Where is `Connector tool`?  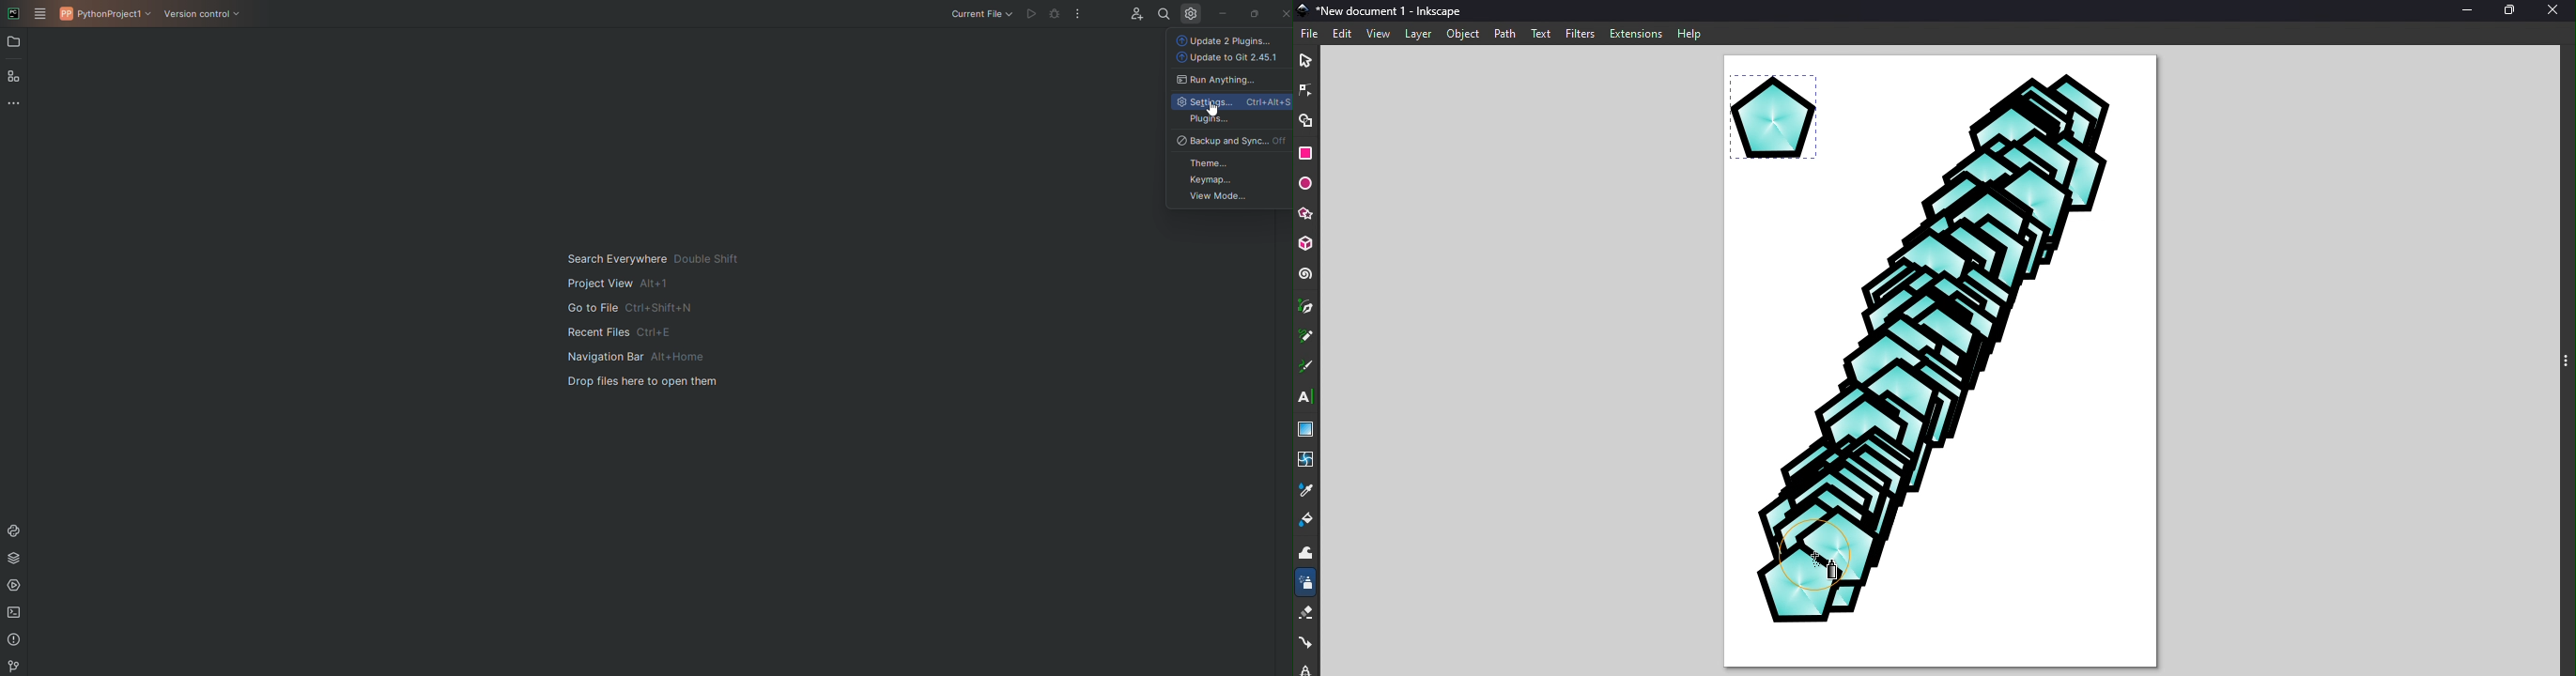
Connector tool is located at coordinates (1308, 640).